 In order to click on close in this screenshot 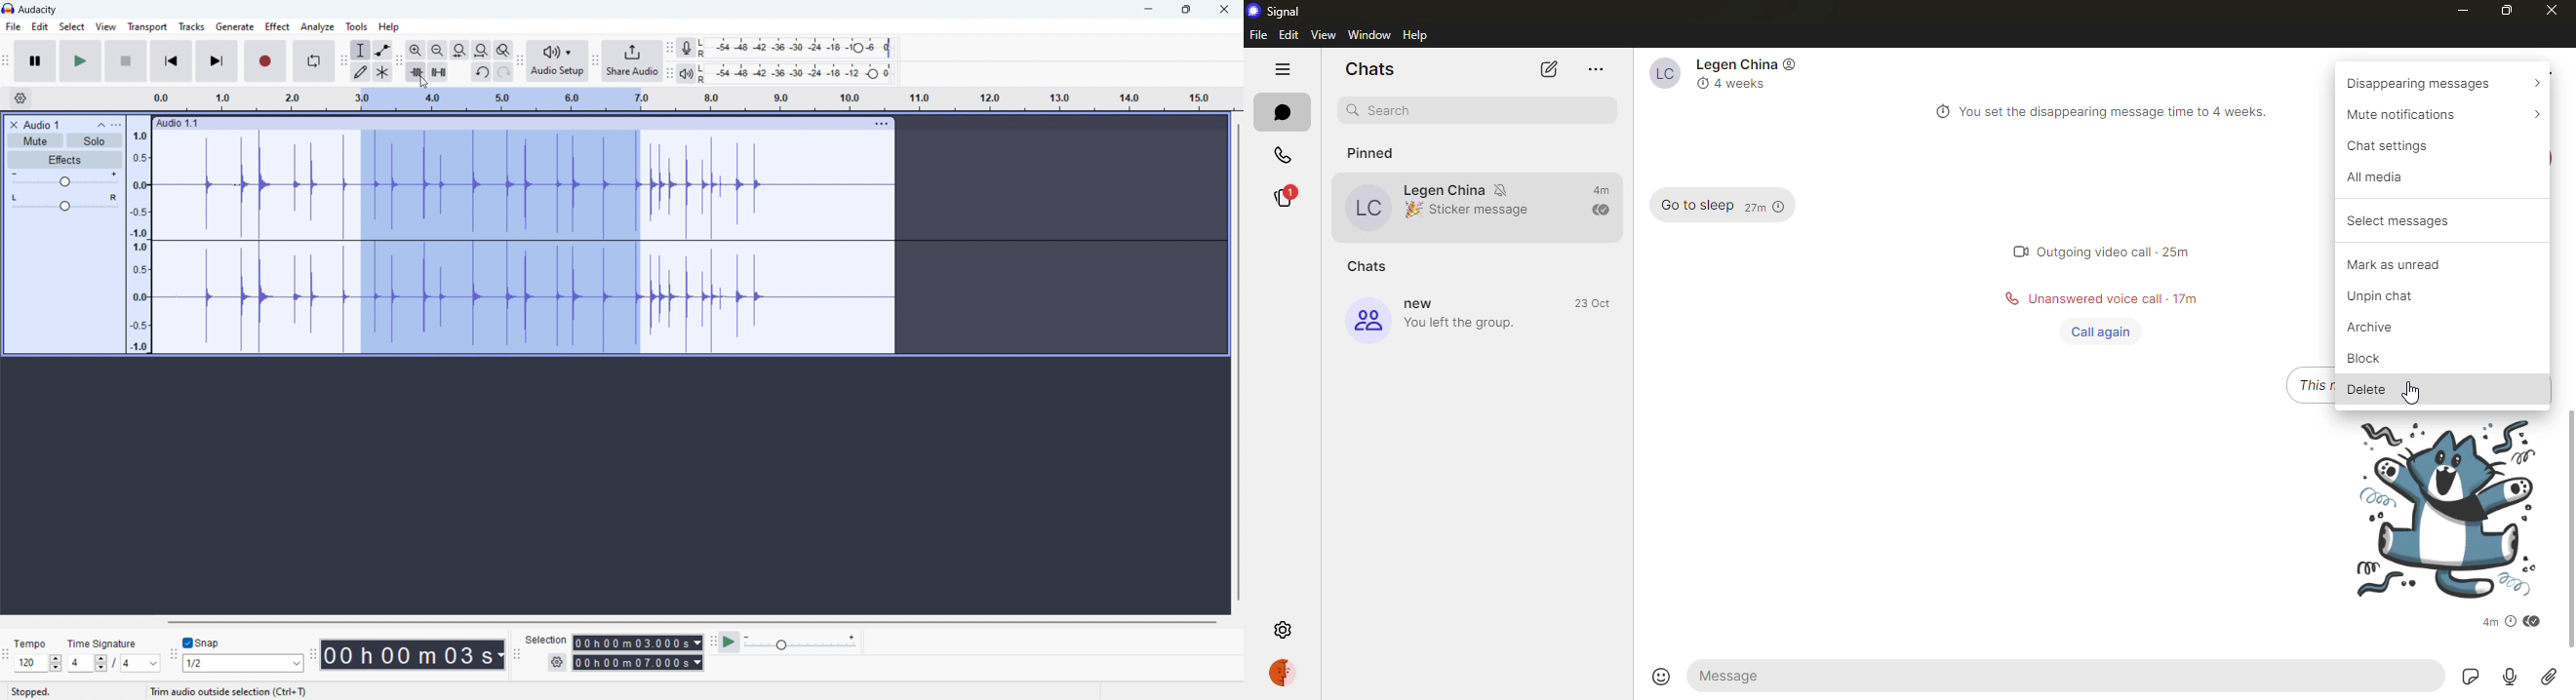, I will do `click(1222, 9)`.